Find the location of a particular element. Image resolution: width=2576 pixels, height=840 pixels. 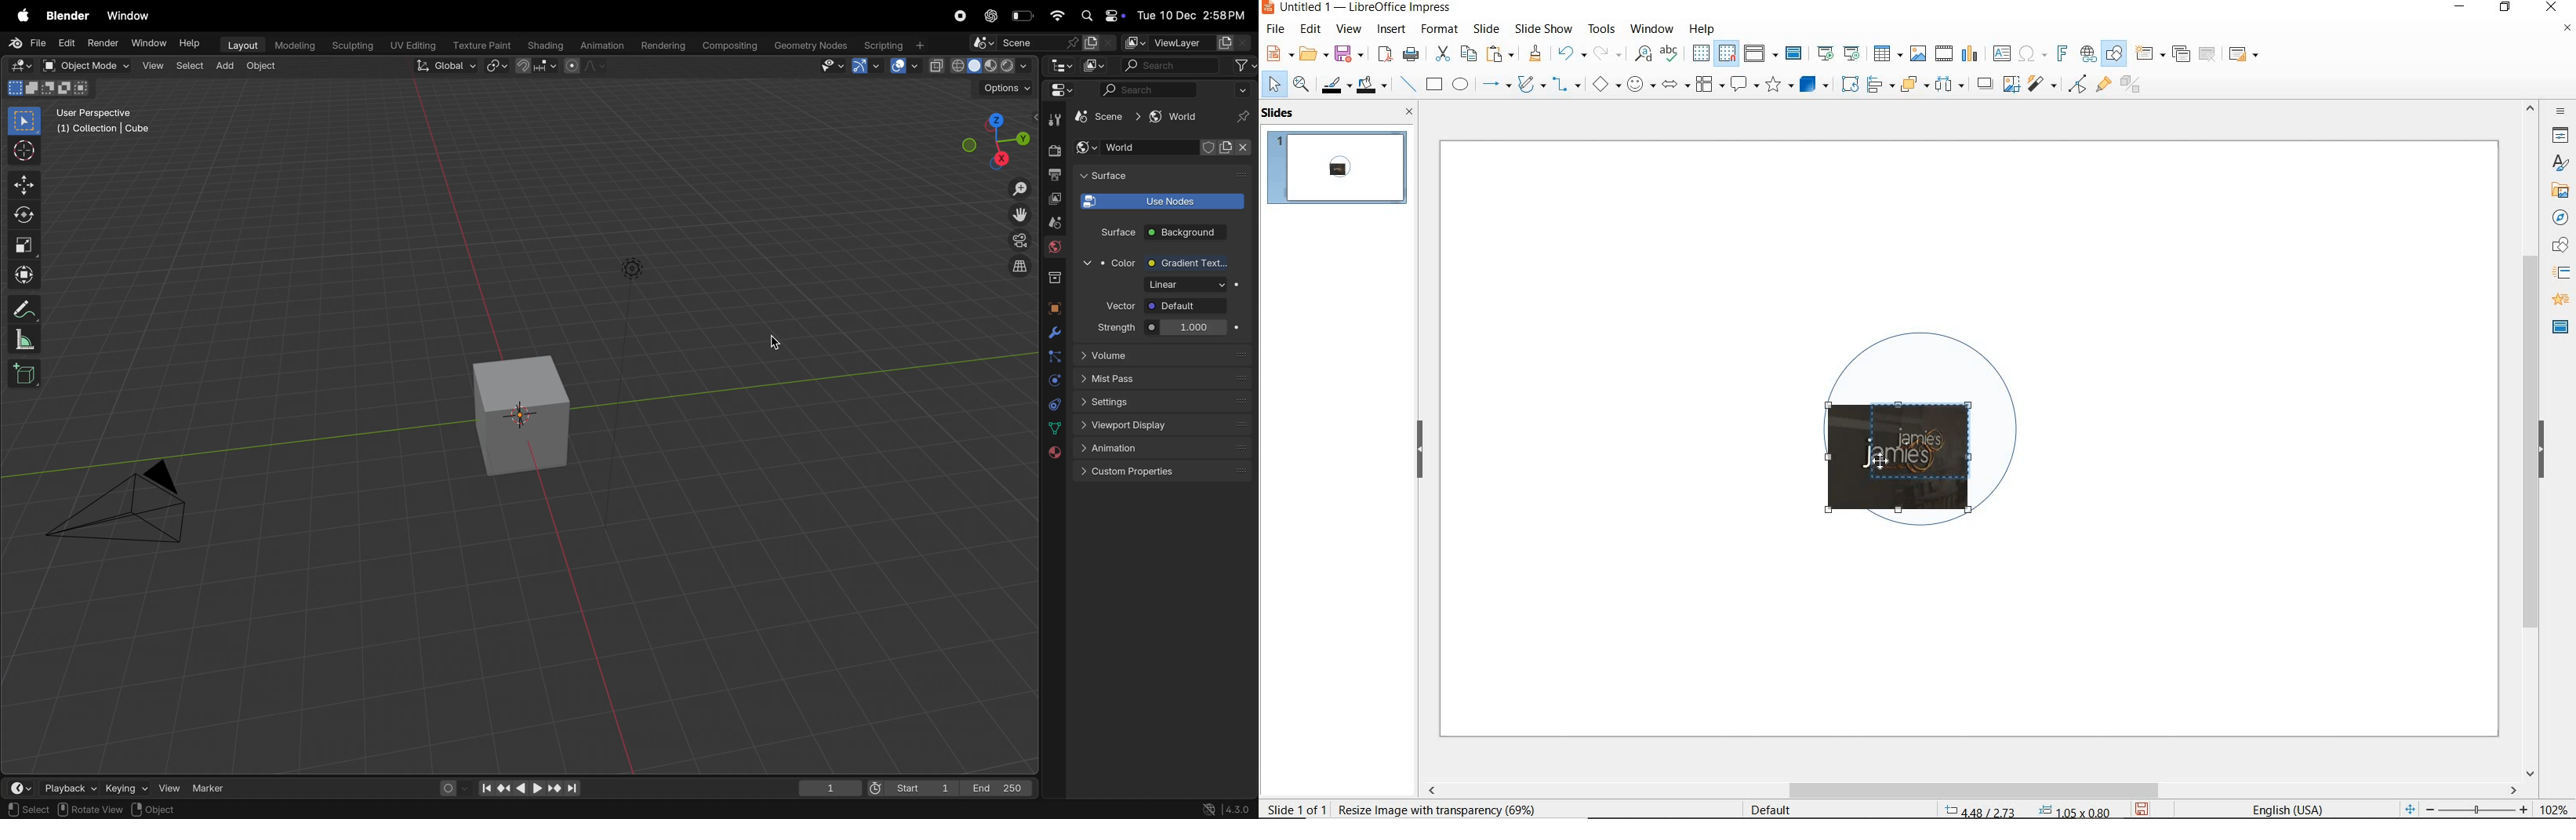

cursor is located at coordinates (25, 150).